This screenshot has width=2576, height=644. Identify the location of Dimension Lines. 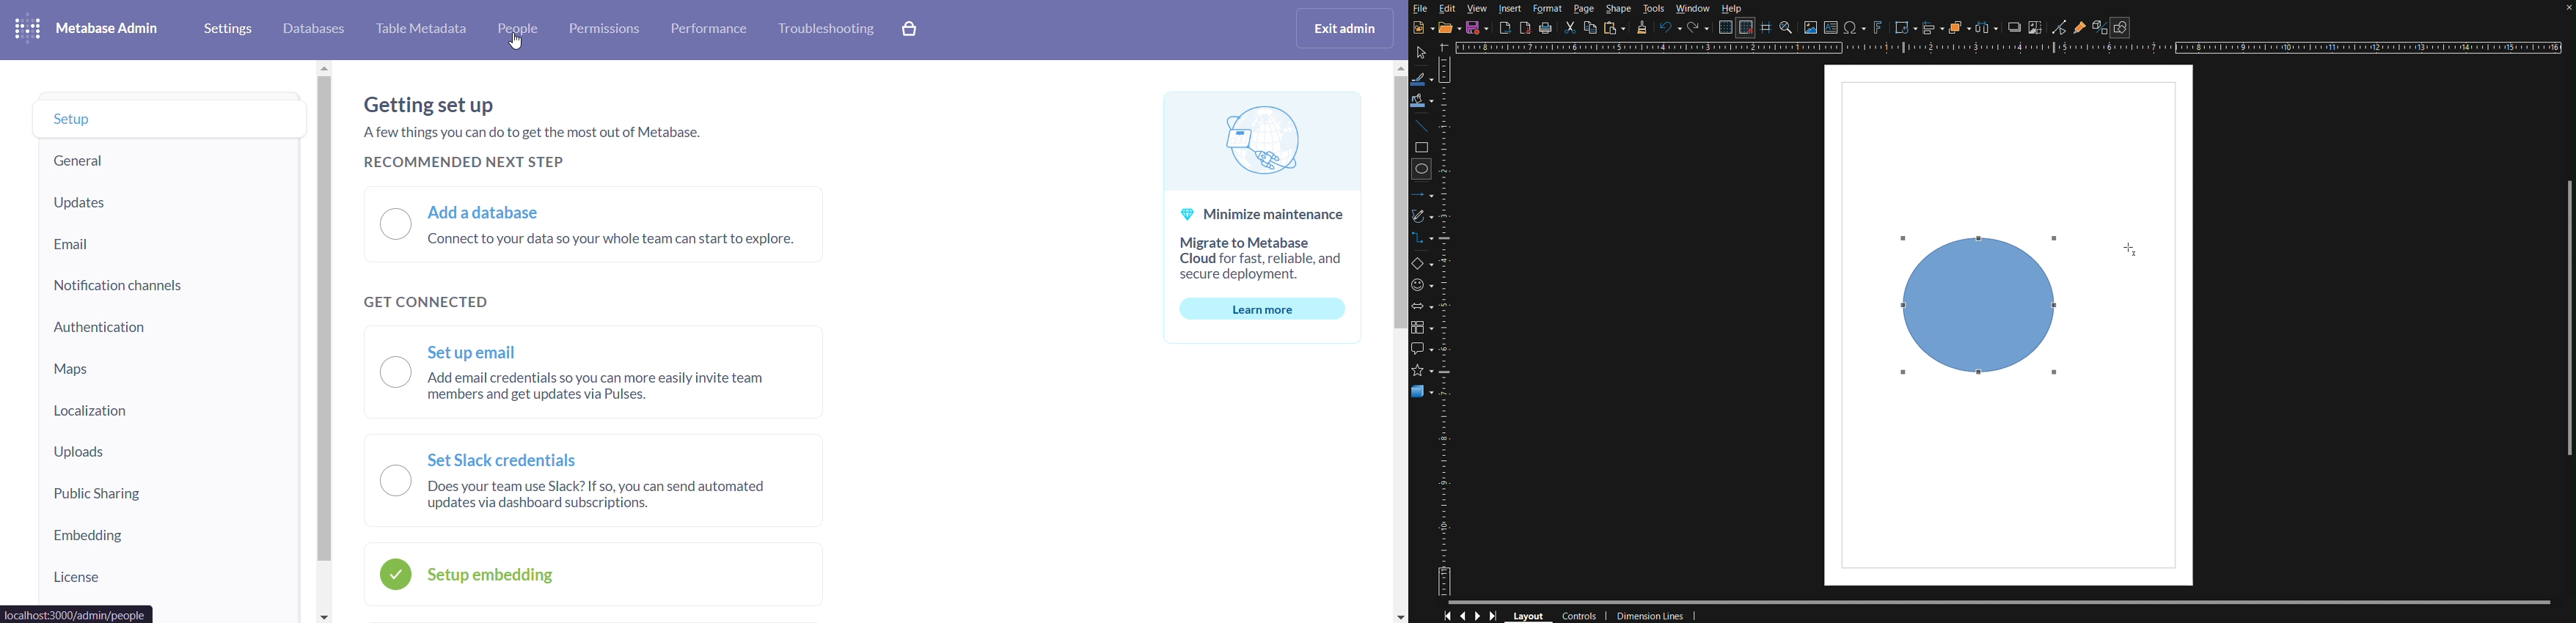
(1652, 614).